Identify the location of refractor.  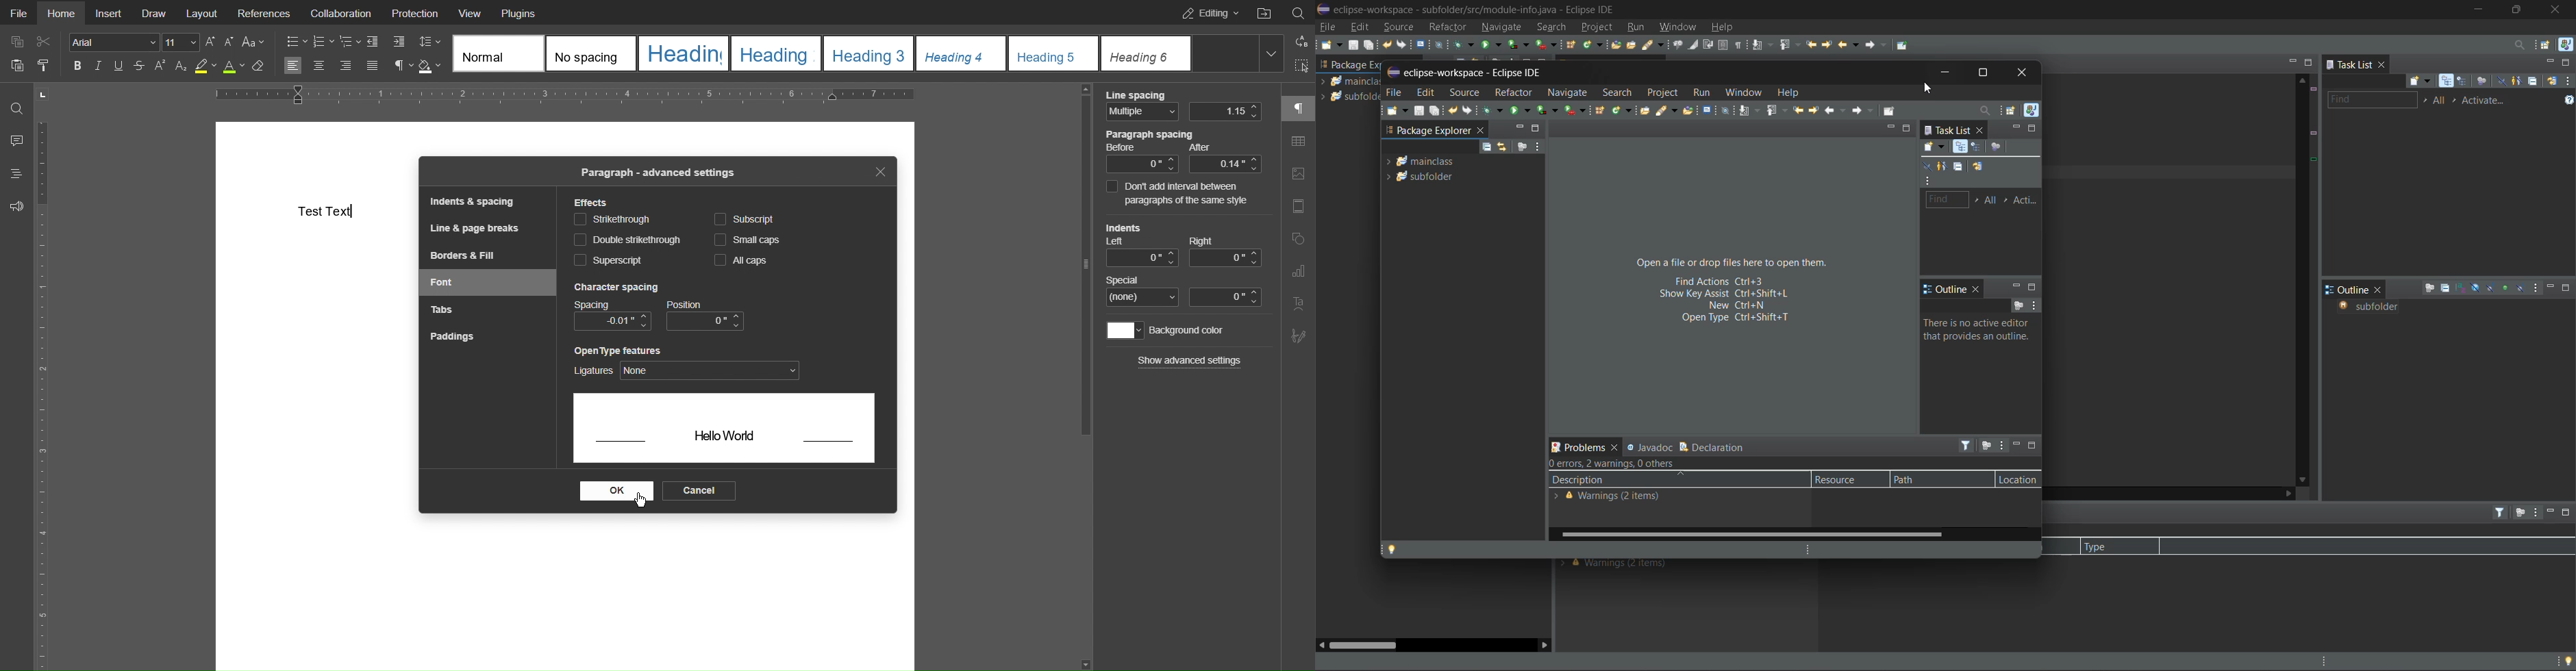
(1512, 92).